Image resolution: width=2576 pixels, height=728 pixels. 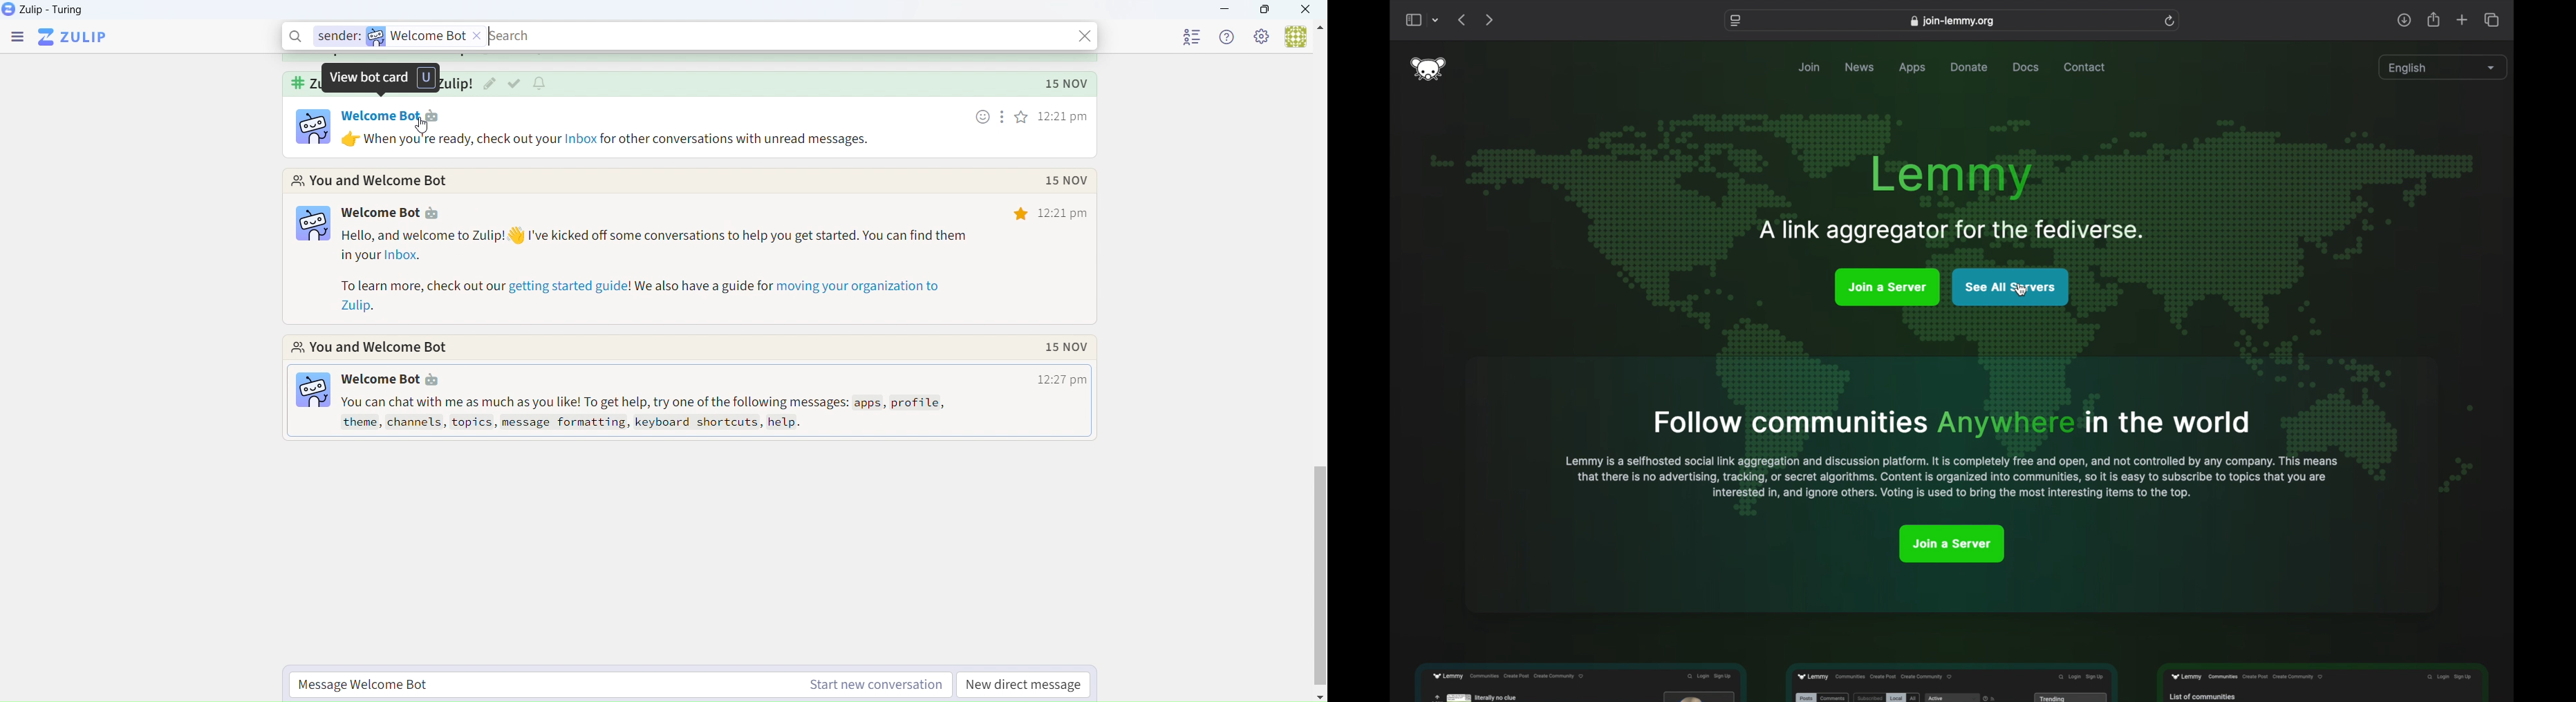 What do you see at coordinates (983, 118) in the screenshot?
I see `emoji` at bounding box center [983, 118].